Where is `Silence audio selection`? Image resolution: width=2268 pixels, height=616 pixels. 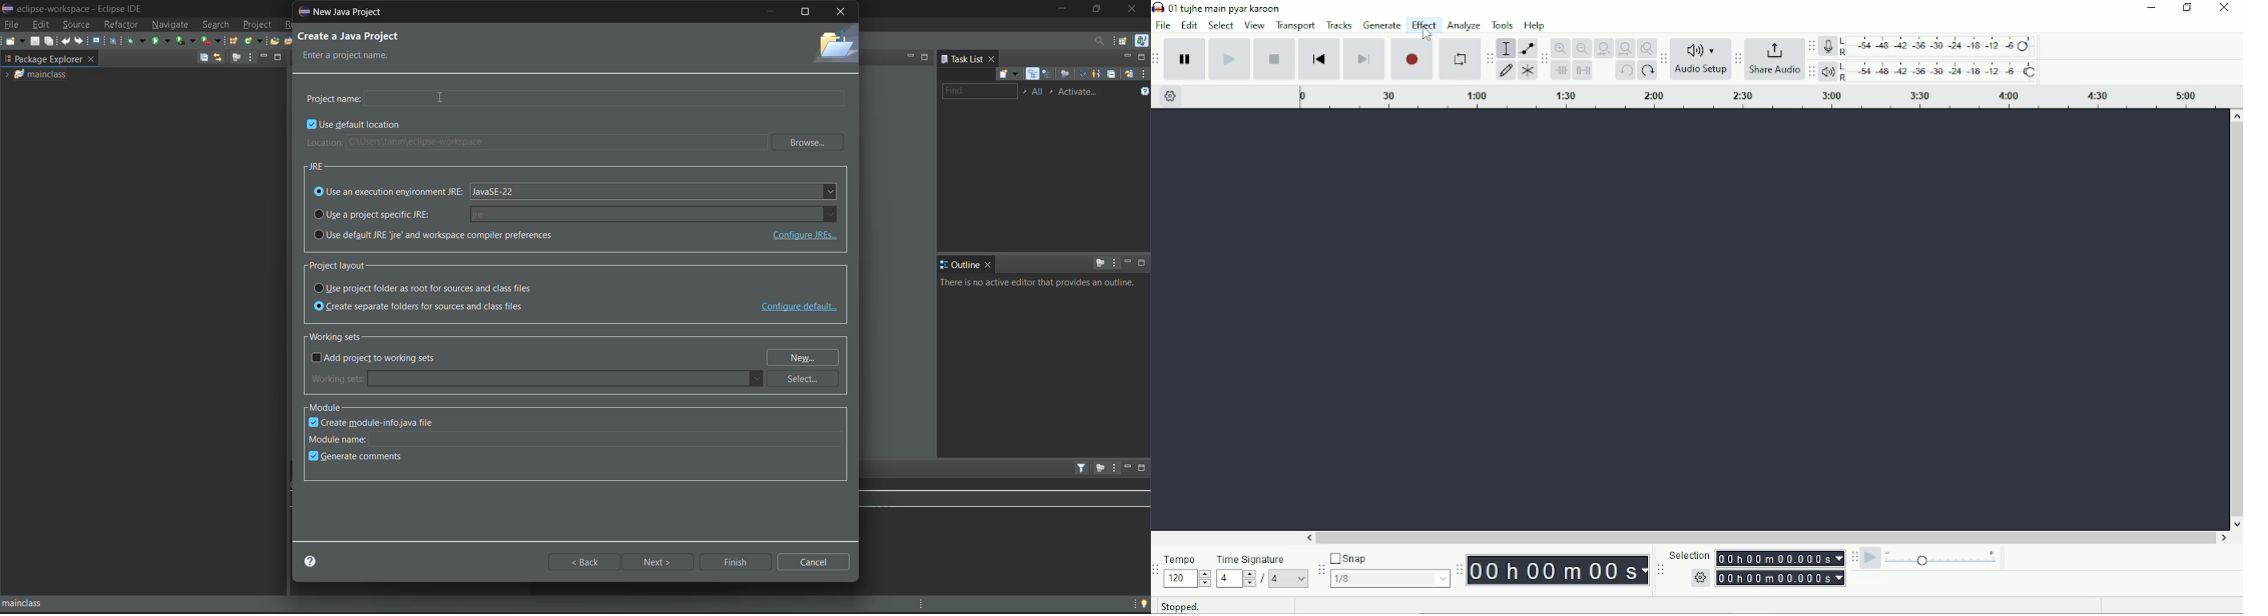
Silence audio selection is located at coordinates (1583, 70).